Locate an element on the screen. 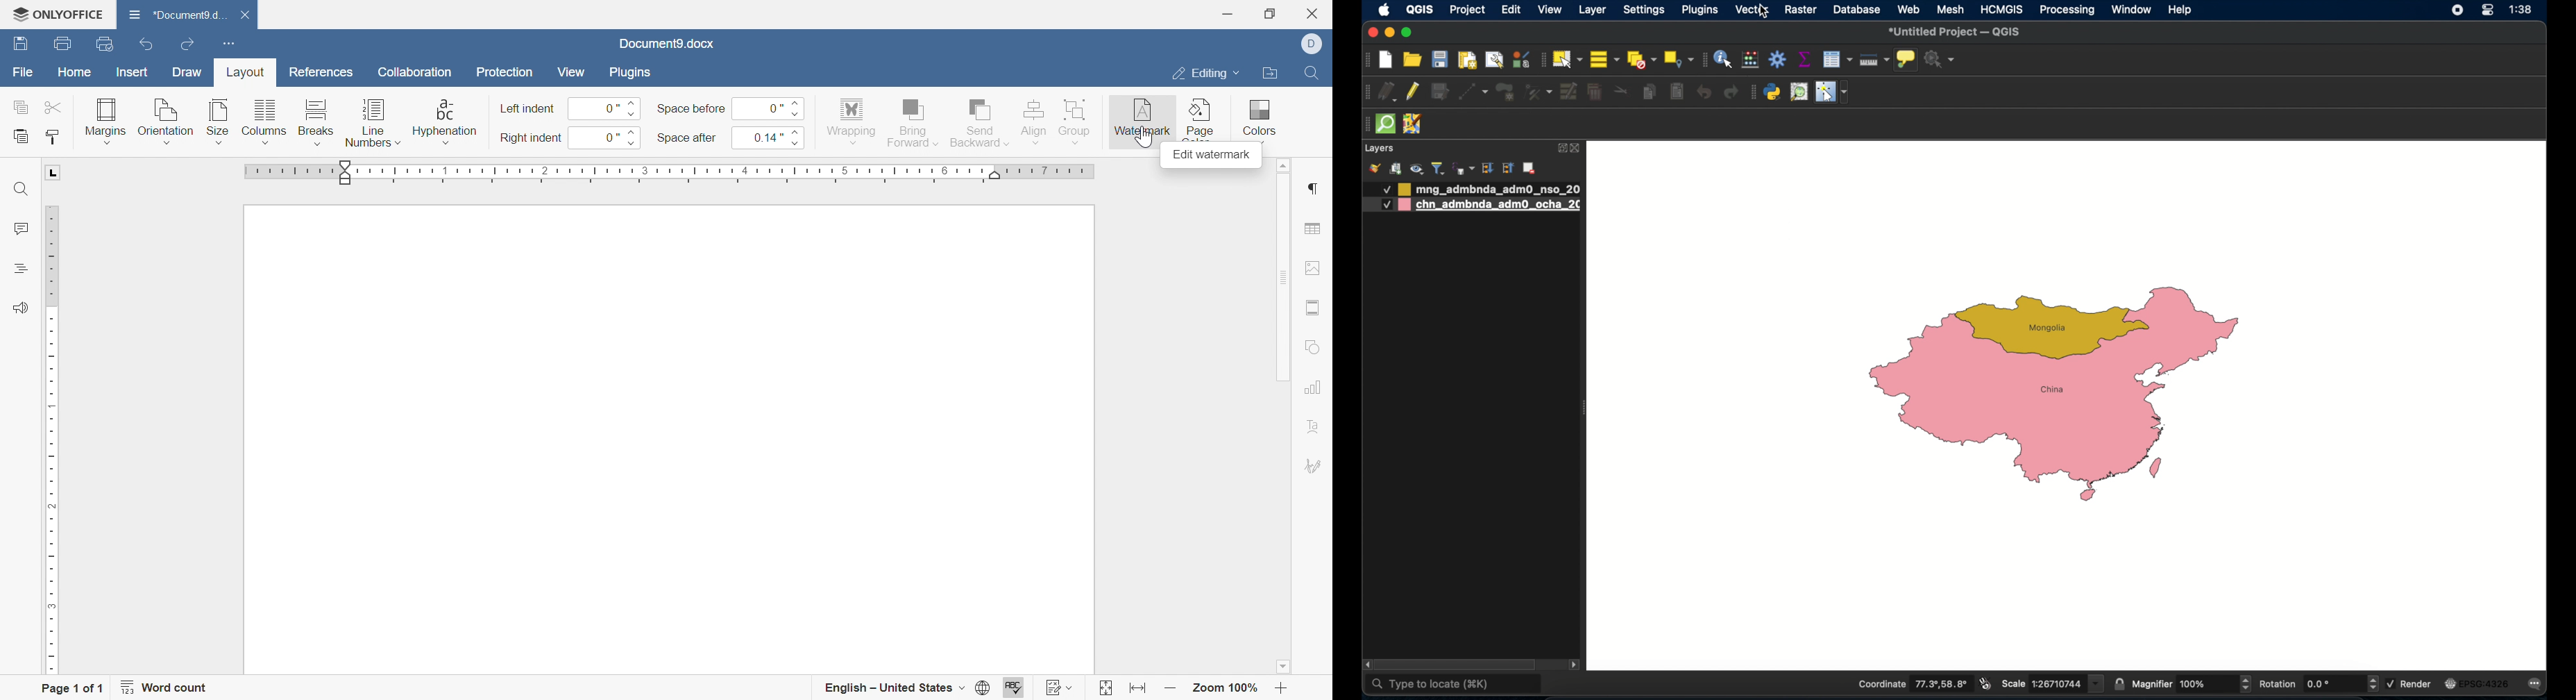 The image size is (2576, 700). page color is located at coordinates (1201, 119).